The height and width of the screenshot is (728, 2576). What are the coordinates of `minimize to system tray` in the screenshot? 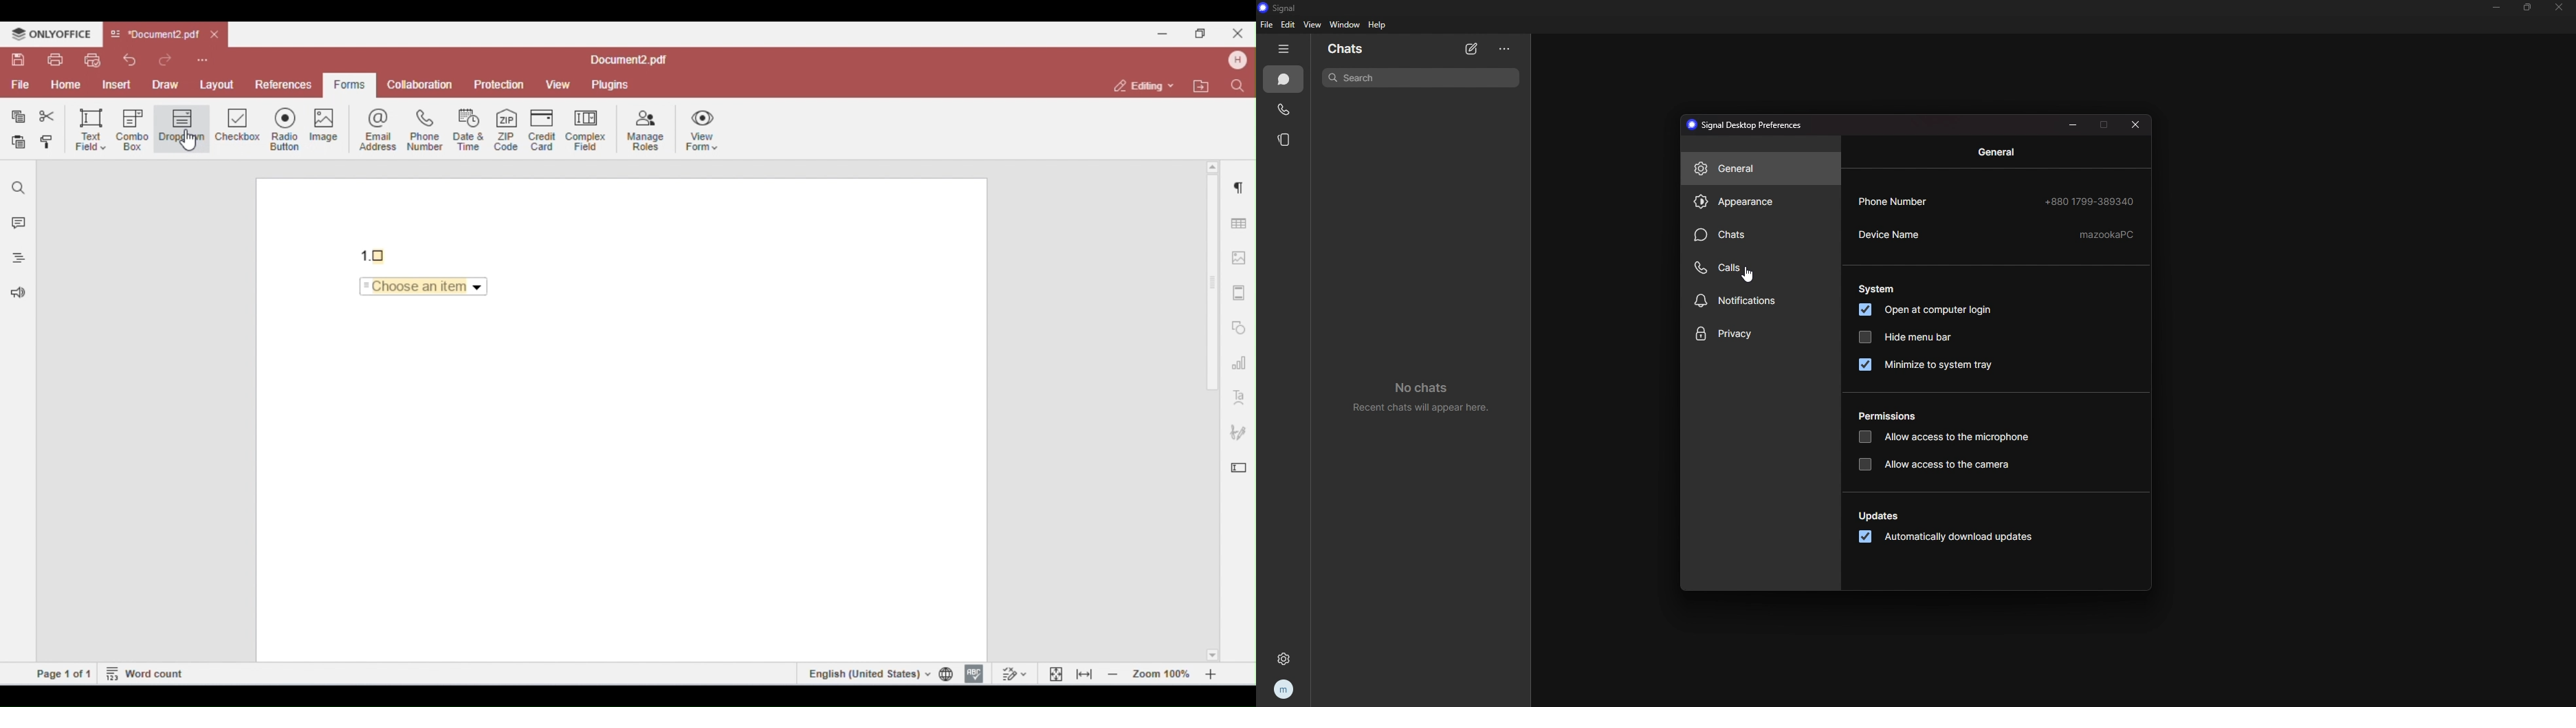 It's located at (1937, 366).